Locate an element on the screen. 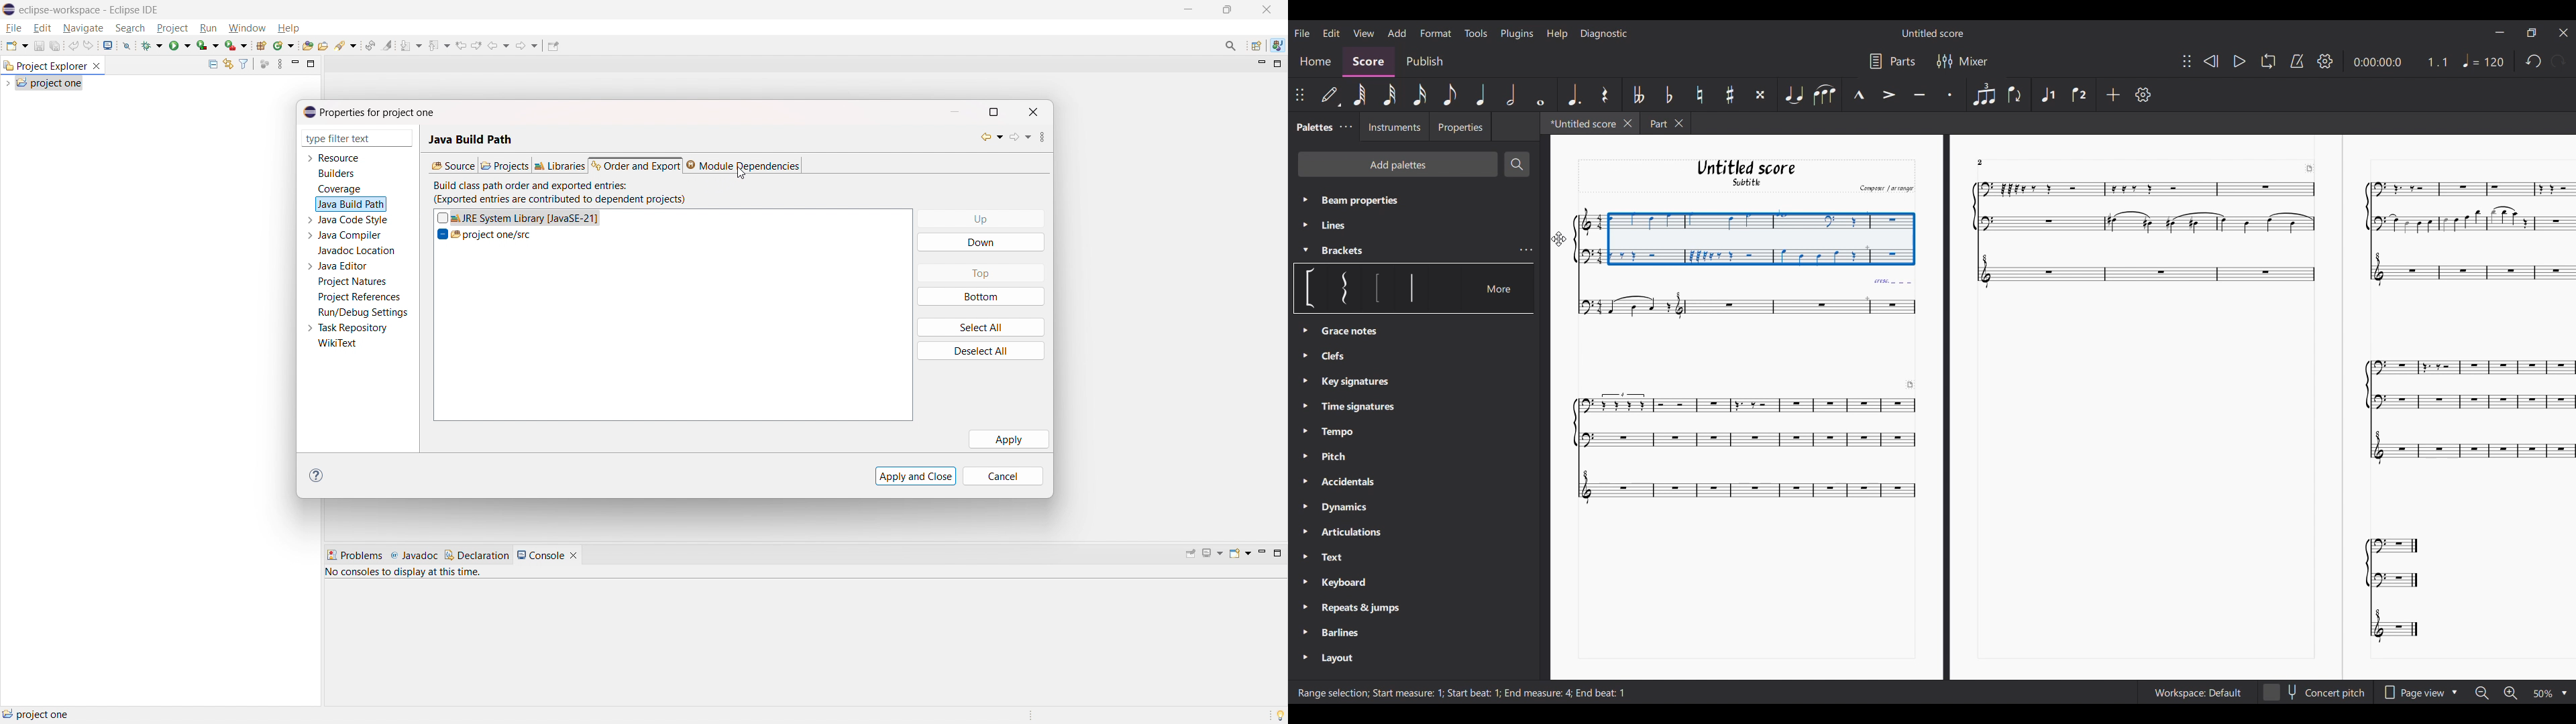  minimize is located at coordinates (1228, 10).